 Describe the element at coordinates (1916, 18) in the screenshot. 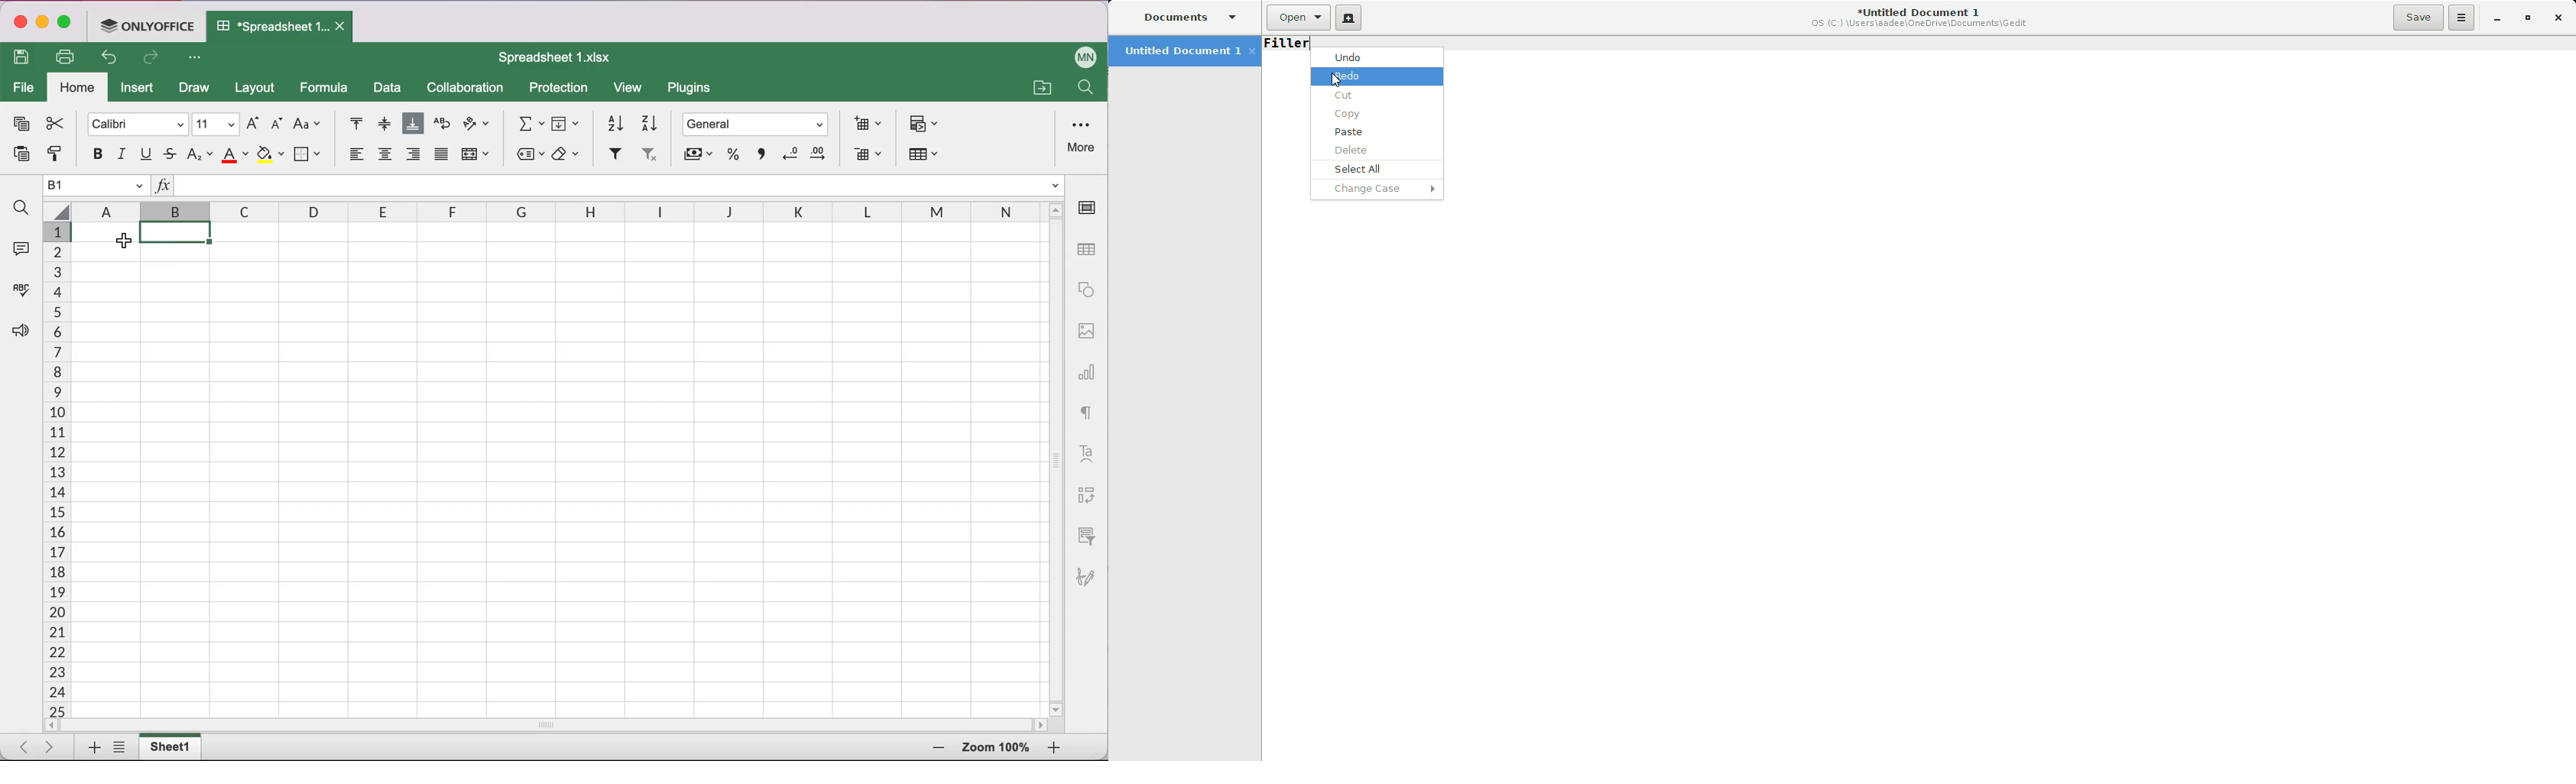

I see `Untitled Document 1` at that location.